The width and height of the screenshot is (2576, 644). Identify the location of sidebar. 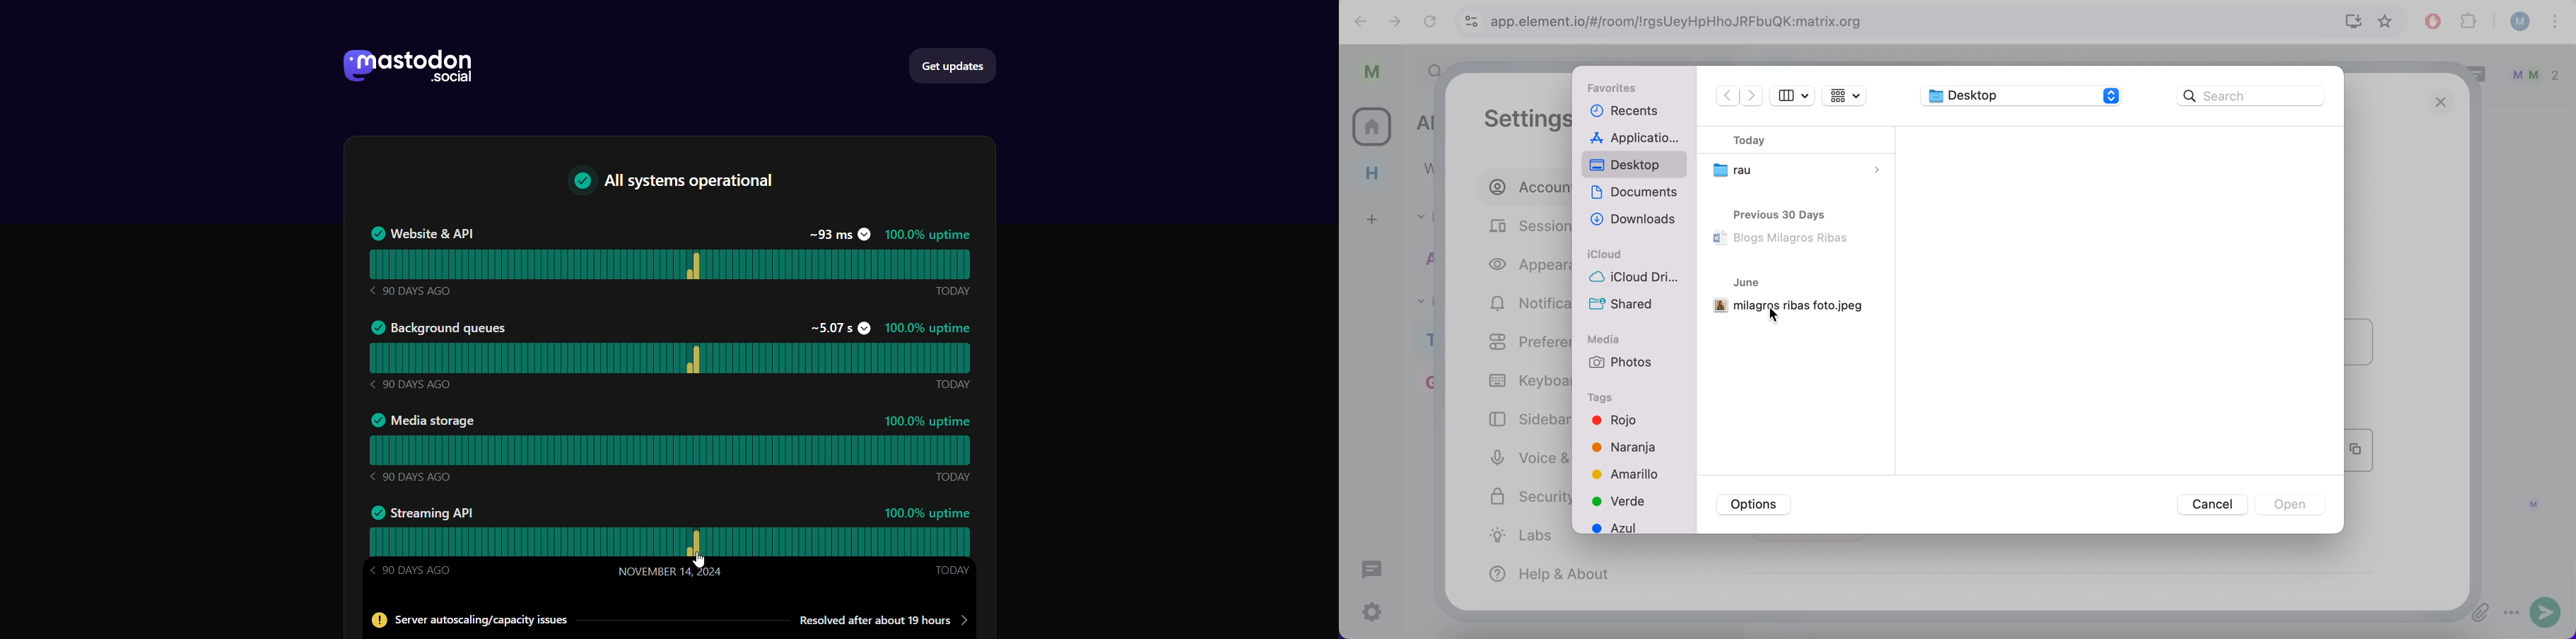
(1526, 421).